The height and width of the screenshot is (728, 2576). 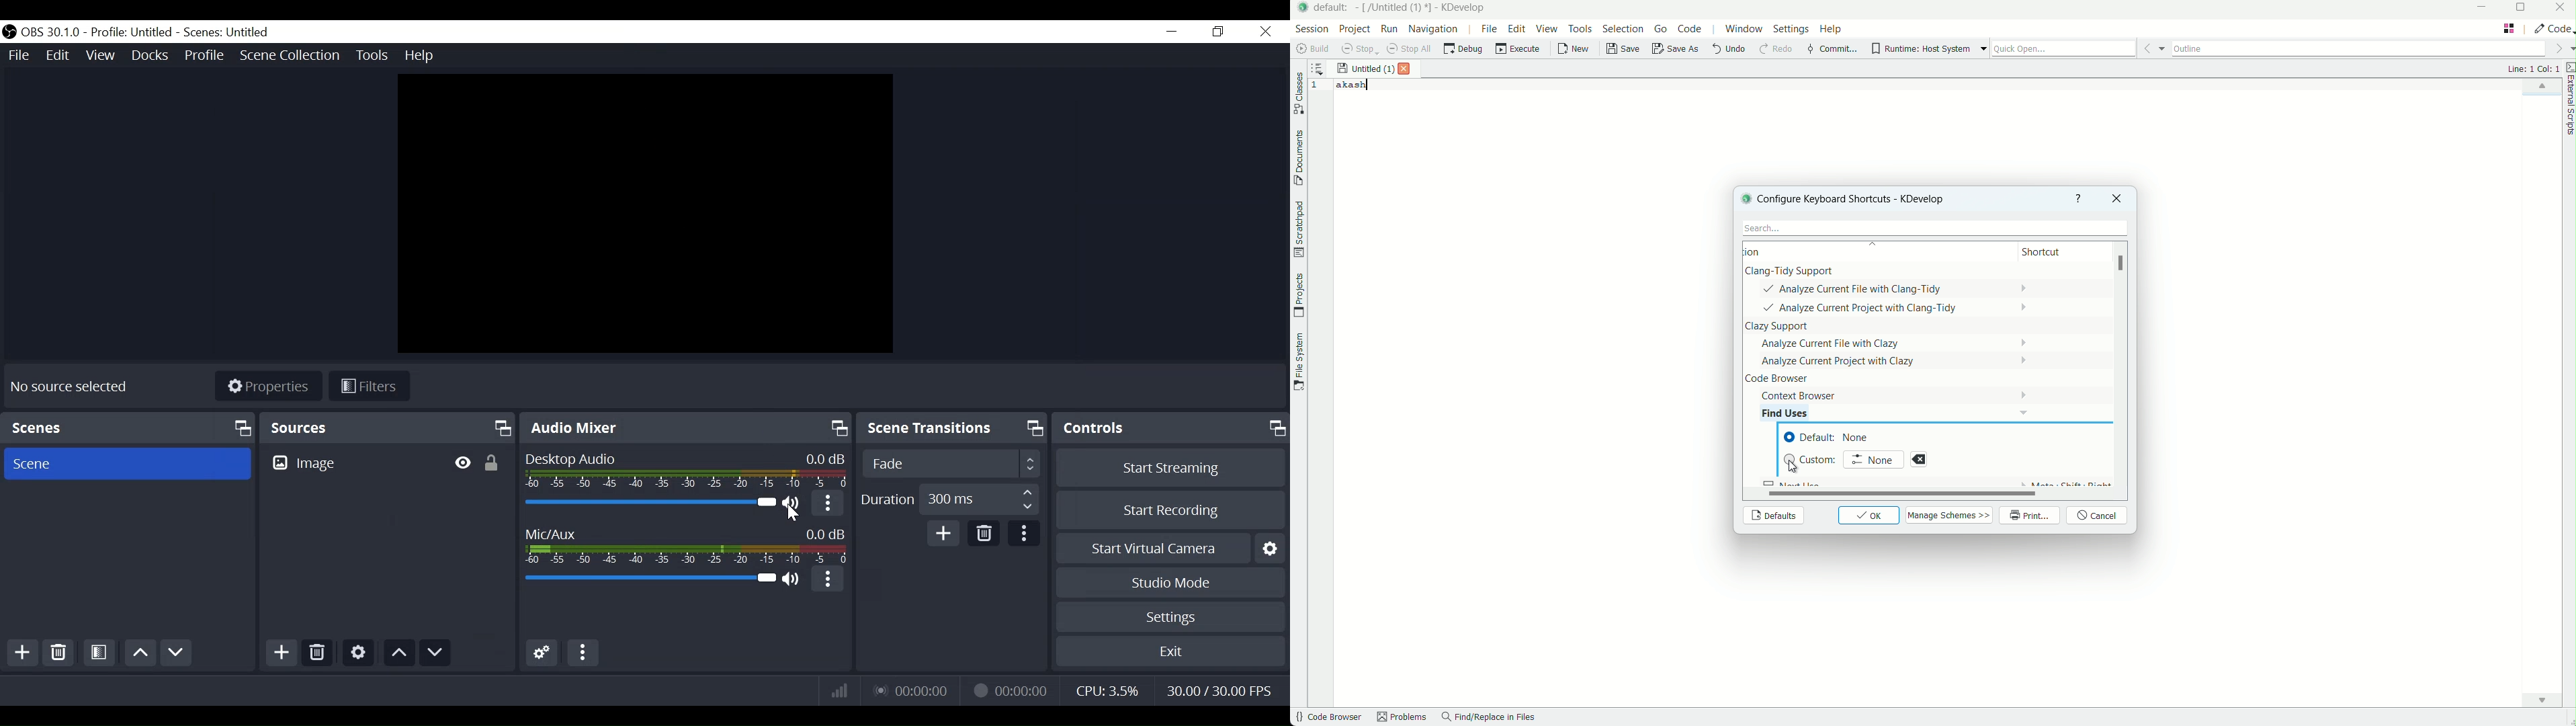 What do you see at coordinates (21, 56) in the screenshot?
I see `File` at bounding box center [21, 56].